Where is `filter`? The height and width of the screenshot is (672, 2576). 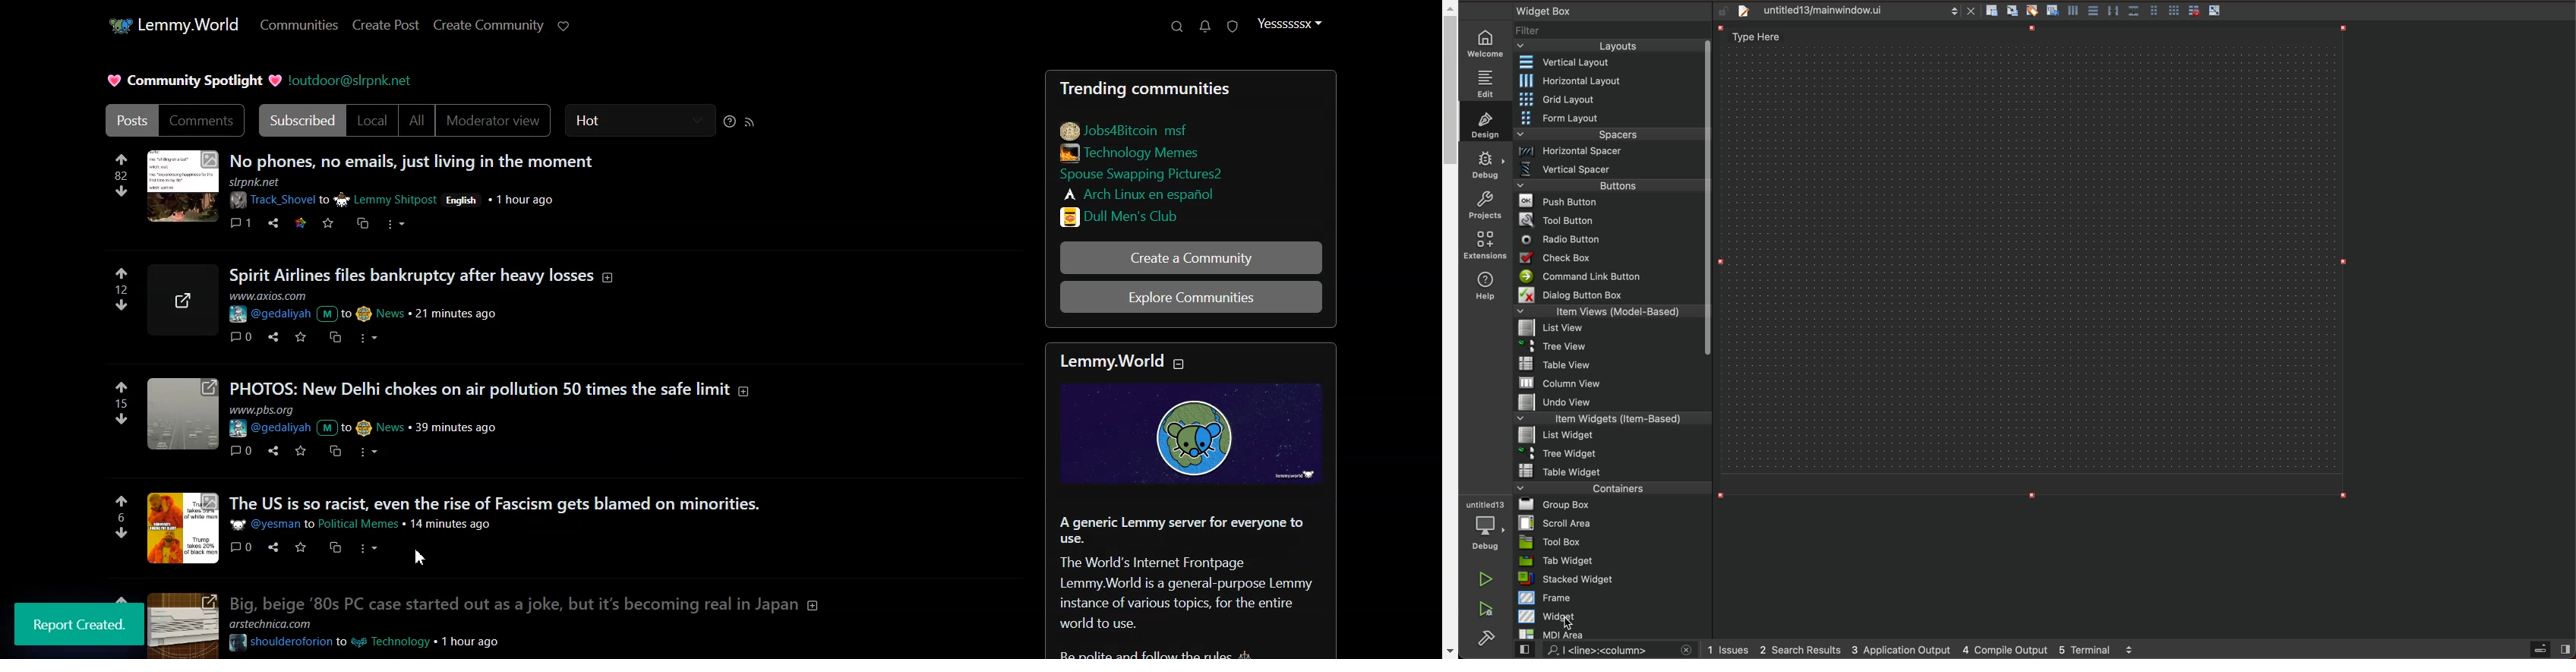 filter is located at coordinates (1612, 31).